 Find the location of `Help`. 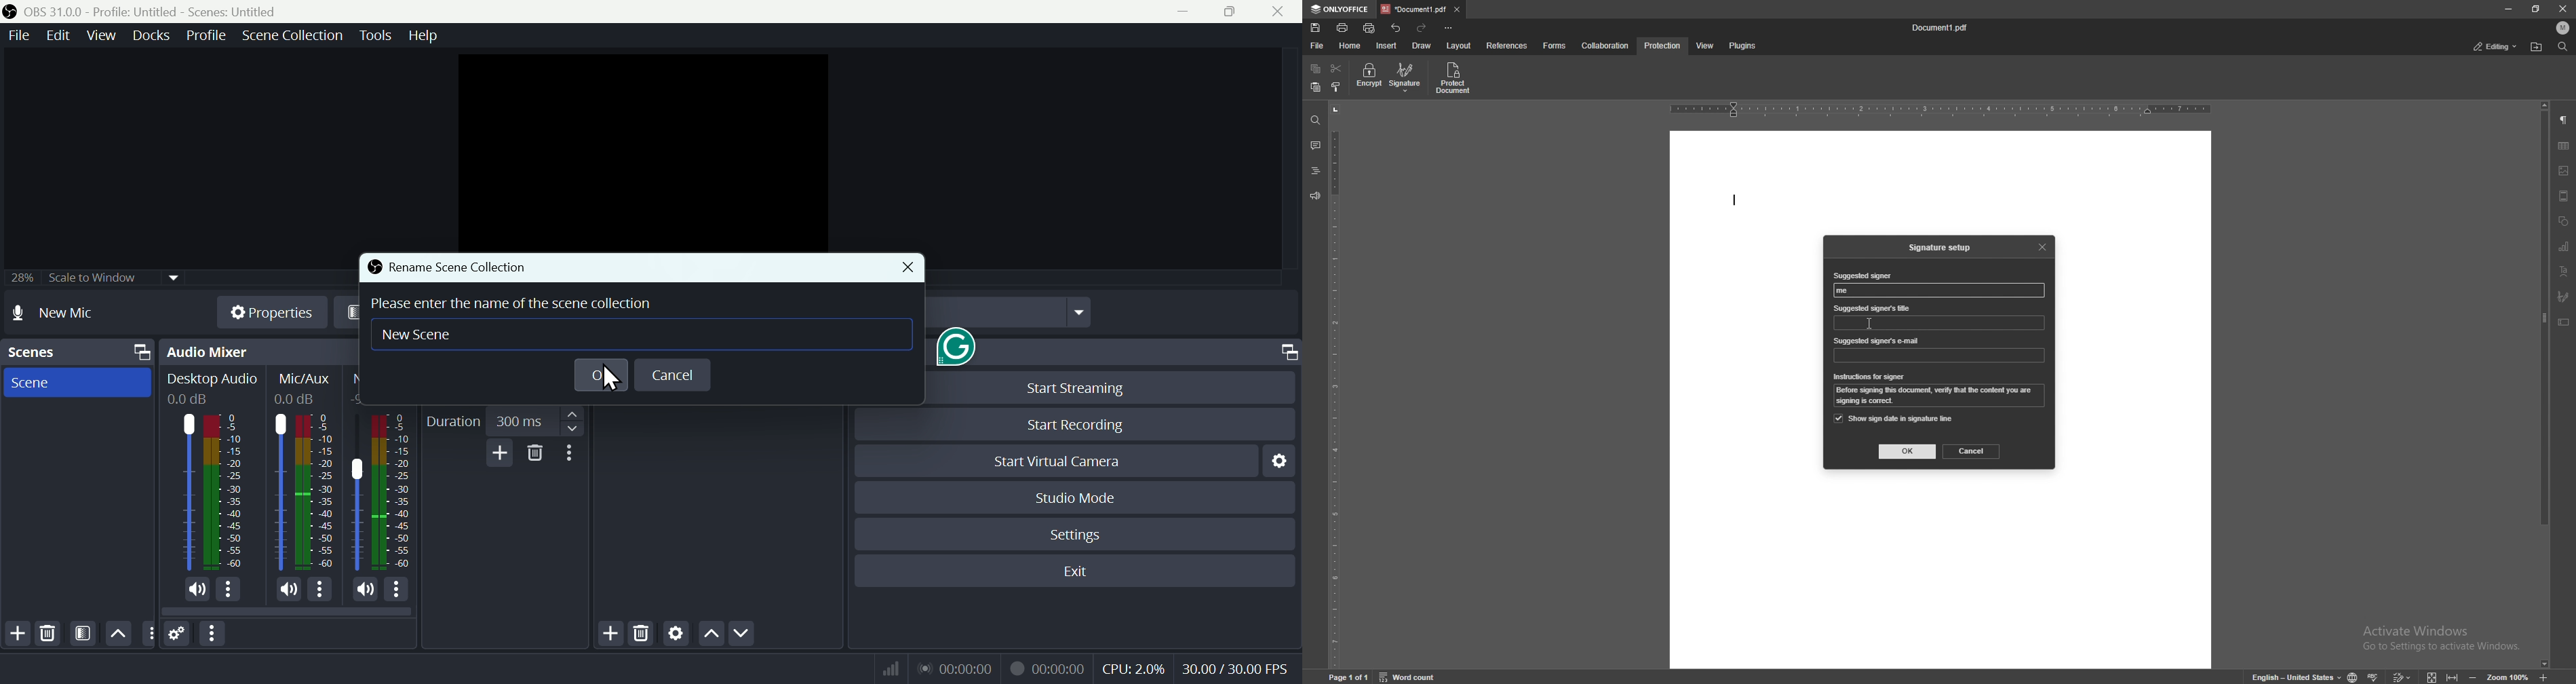

Help is located at coordinates (425, 37).